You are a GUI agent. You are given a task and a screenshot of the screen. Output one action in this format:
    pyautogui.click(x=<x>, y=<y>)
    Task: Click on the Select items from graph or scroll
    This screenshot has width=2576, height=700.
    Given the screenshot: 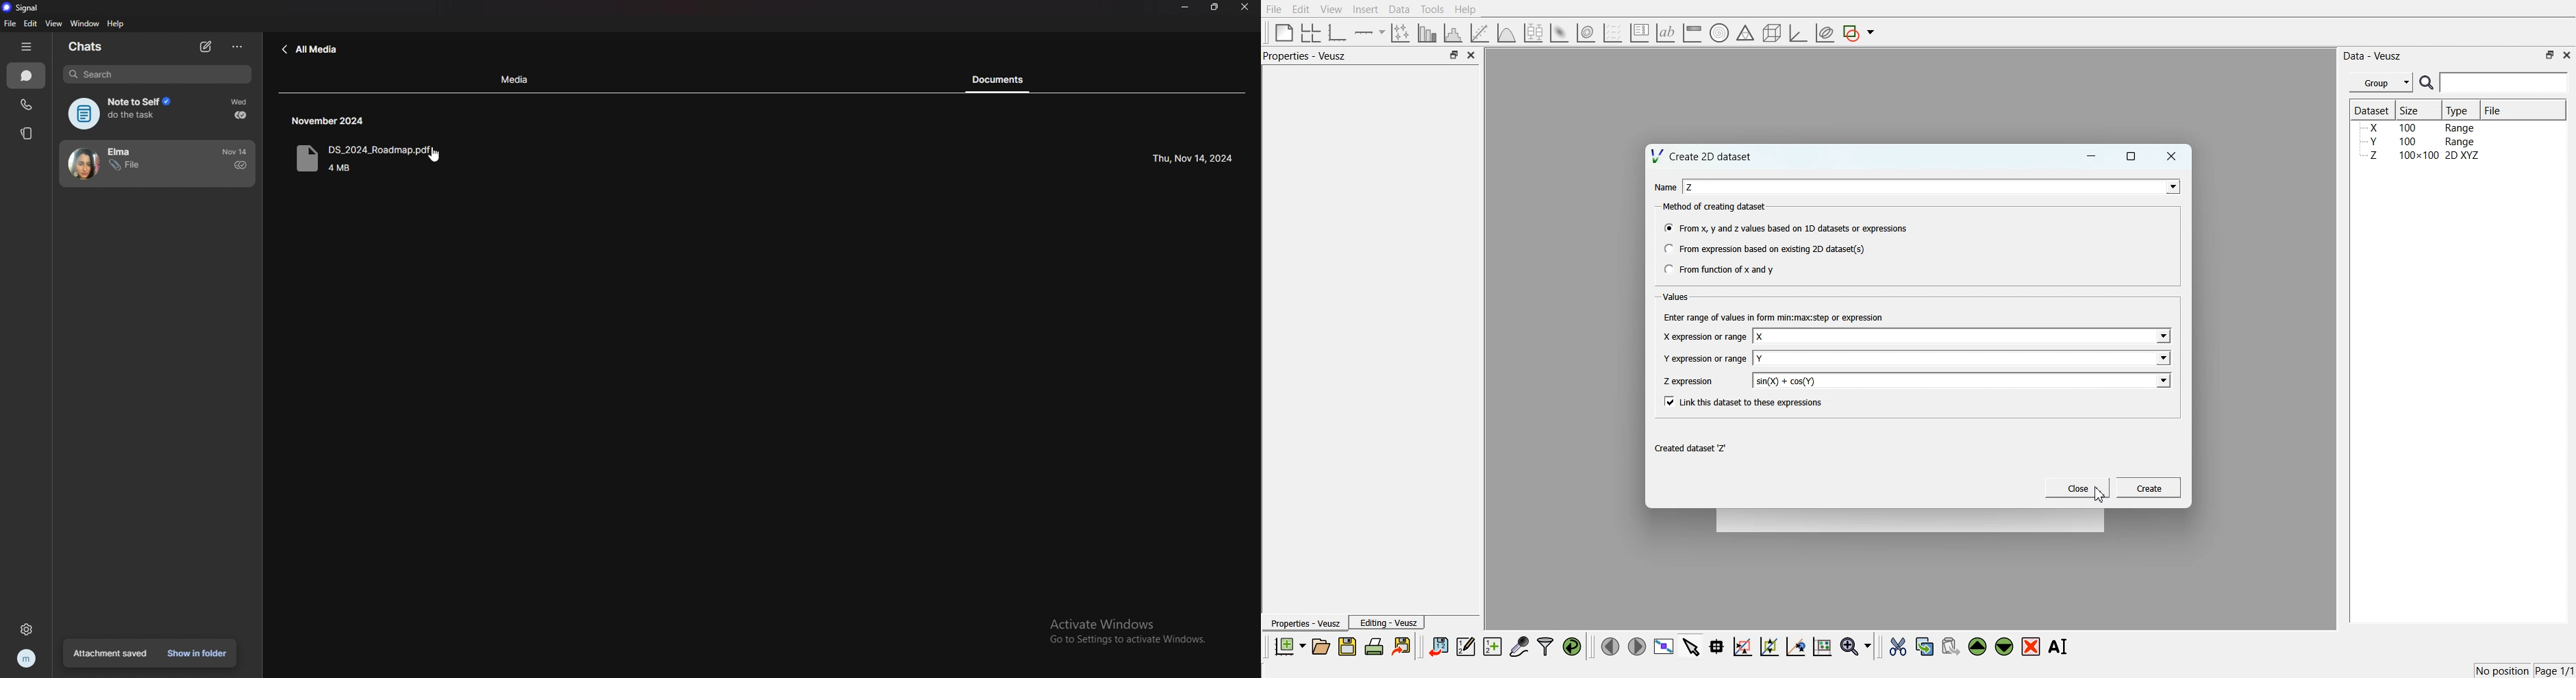 What is the action you would take?
    pyautogui.click(x=1692, y=645)
    